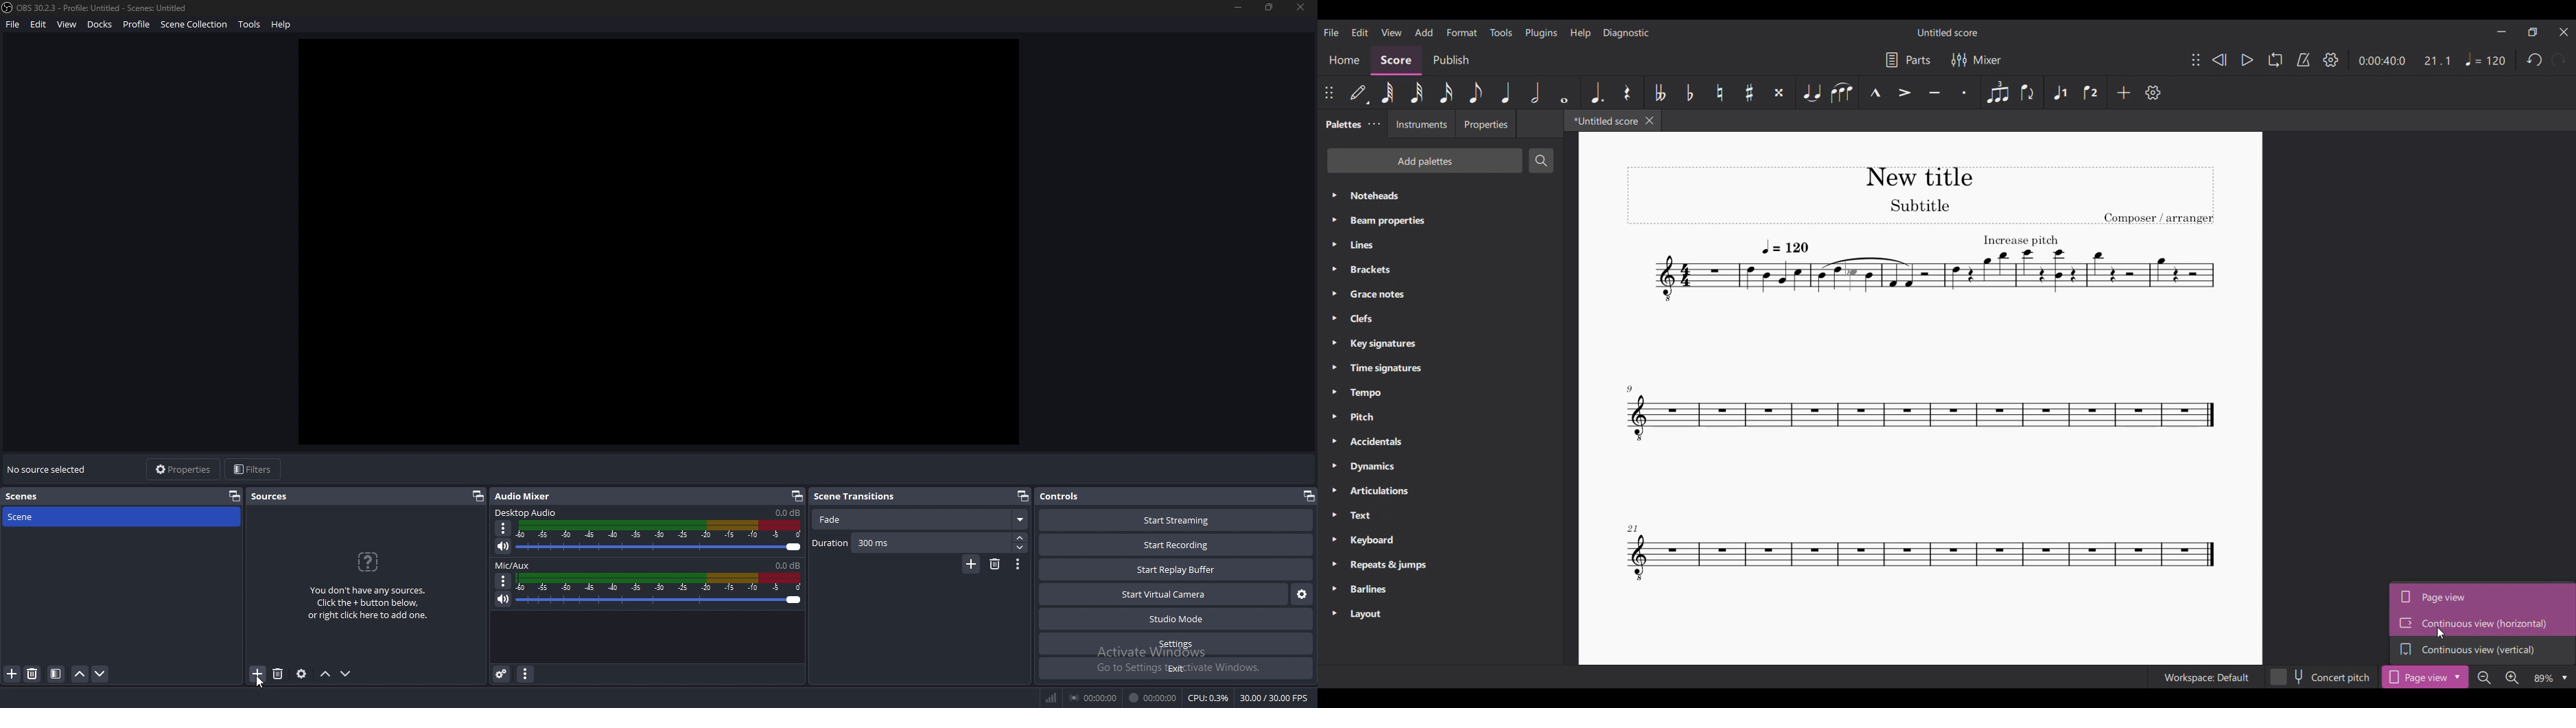  I want to click on Time signatures, so click(1440, 368).